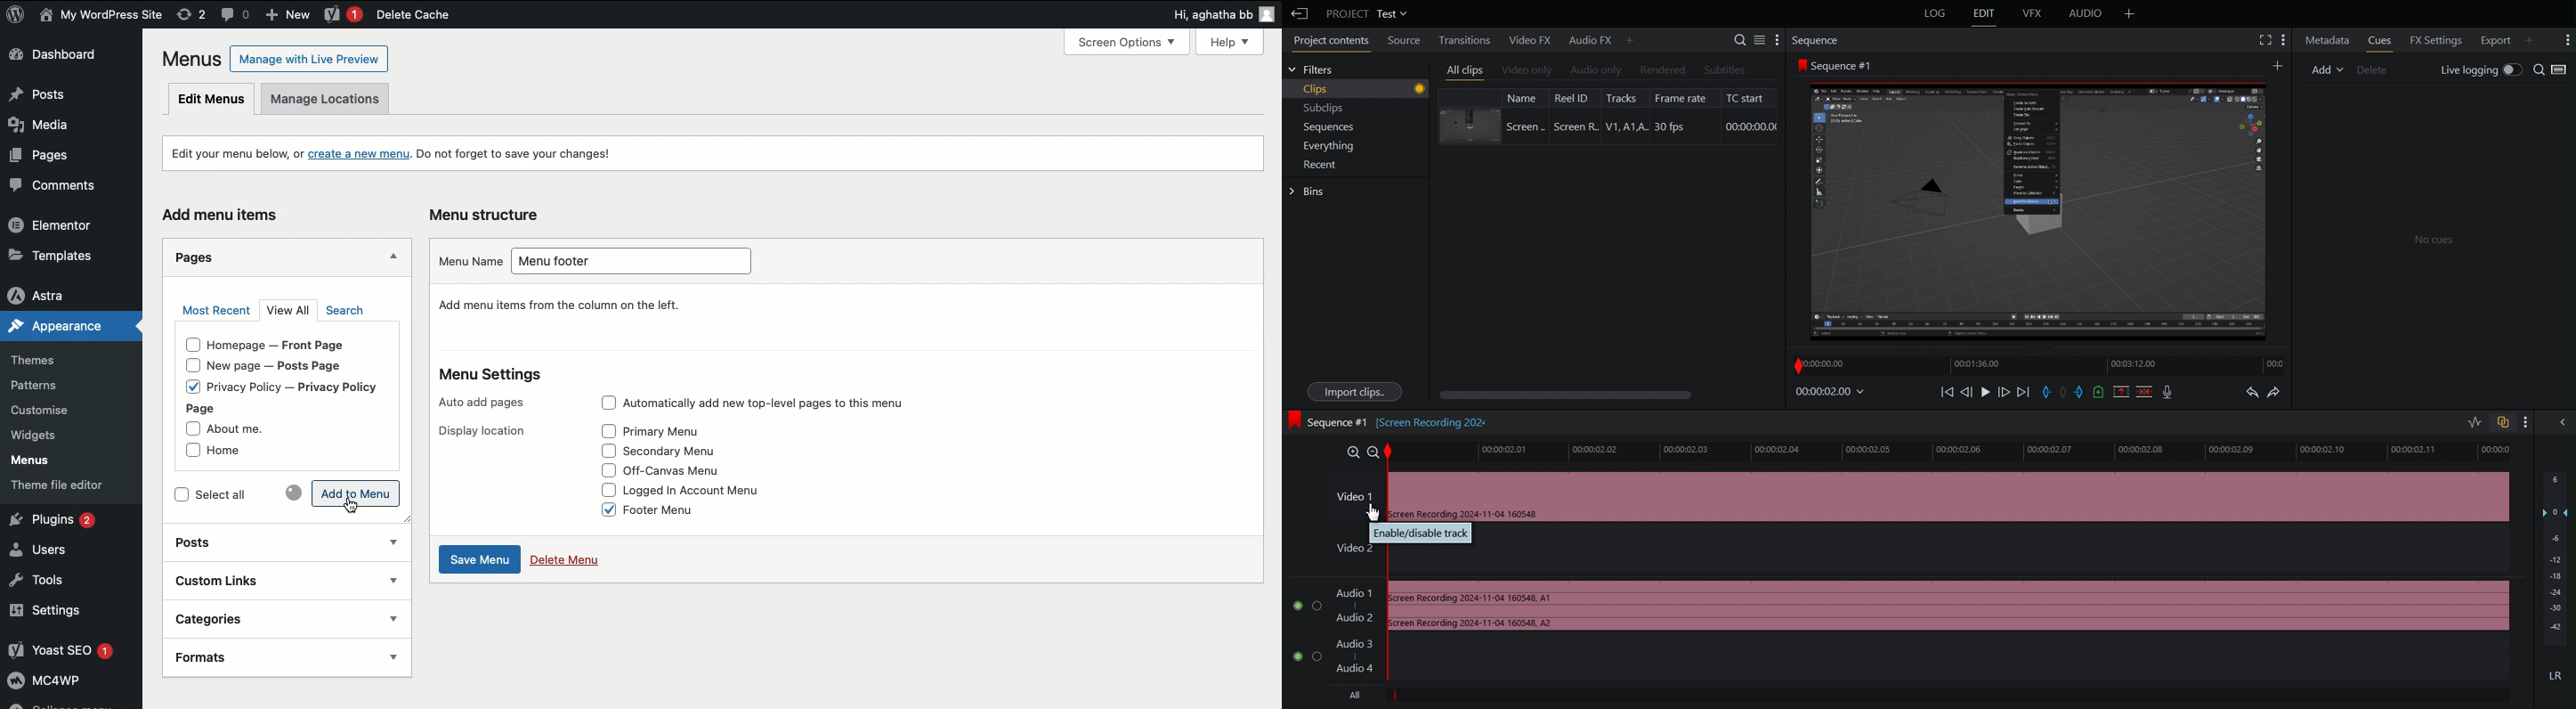 This screenshot has width=2576, height=728. Describe the element at coordinates (263, 580) in the screenshot. I see `Custom links` at that location.